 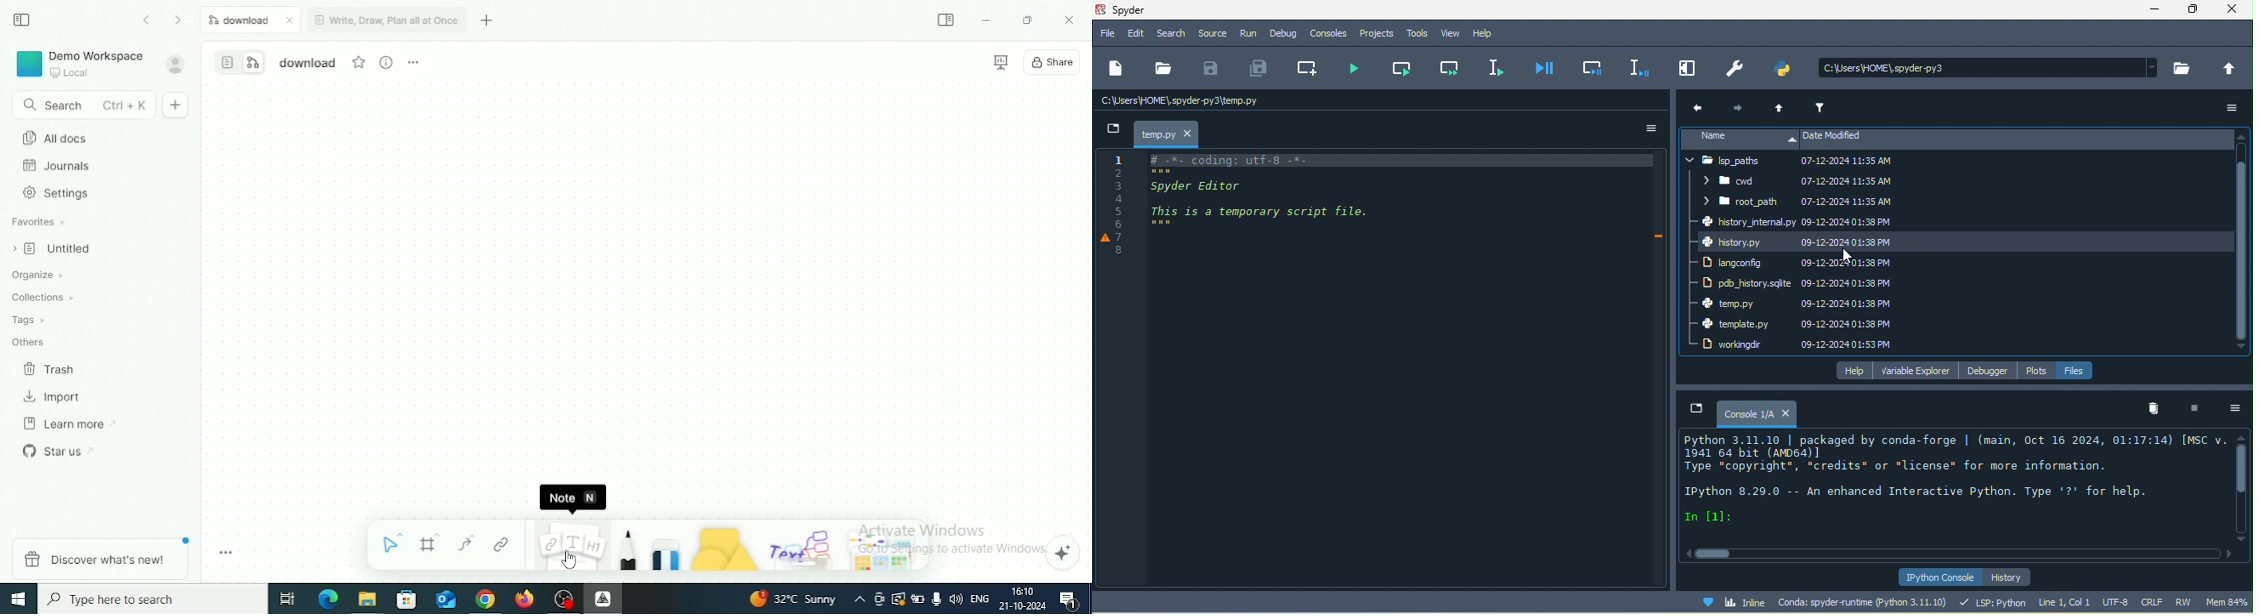 What do you see at coordinates (148, 19) in the screenshot?
I see `Go back` at bounding box center [148, 19].